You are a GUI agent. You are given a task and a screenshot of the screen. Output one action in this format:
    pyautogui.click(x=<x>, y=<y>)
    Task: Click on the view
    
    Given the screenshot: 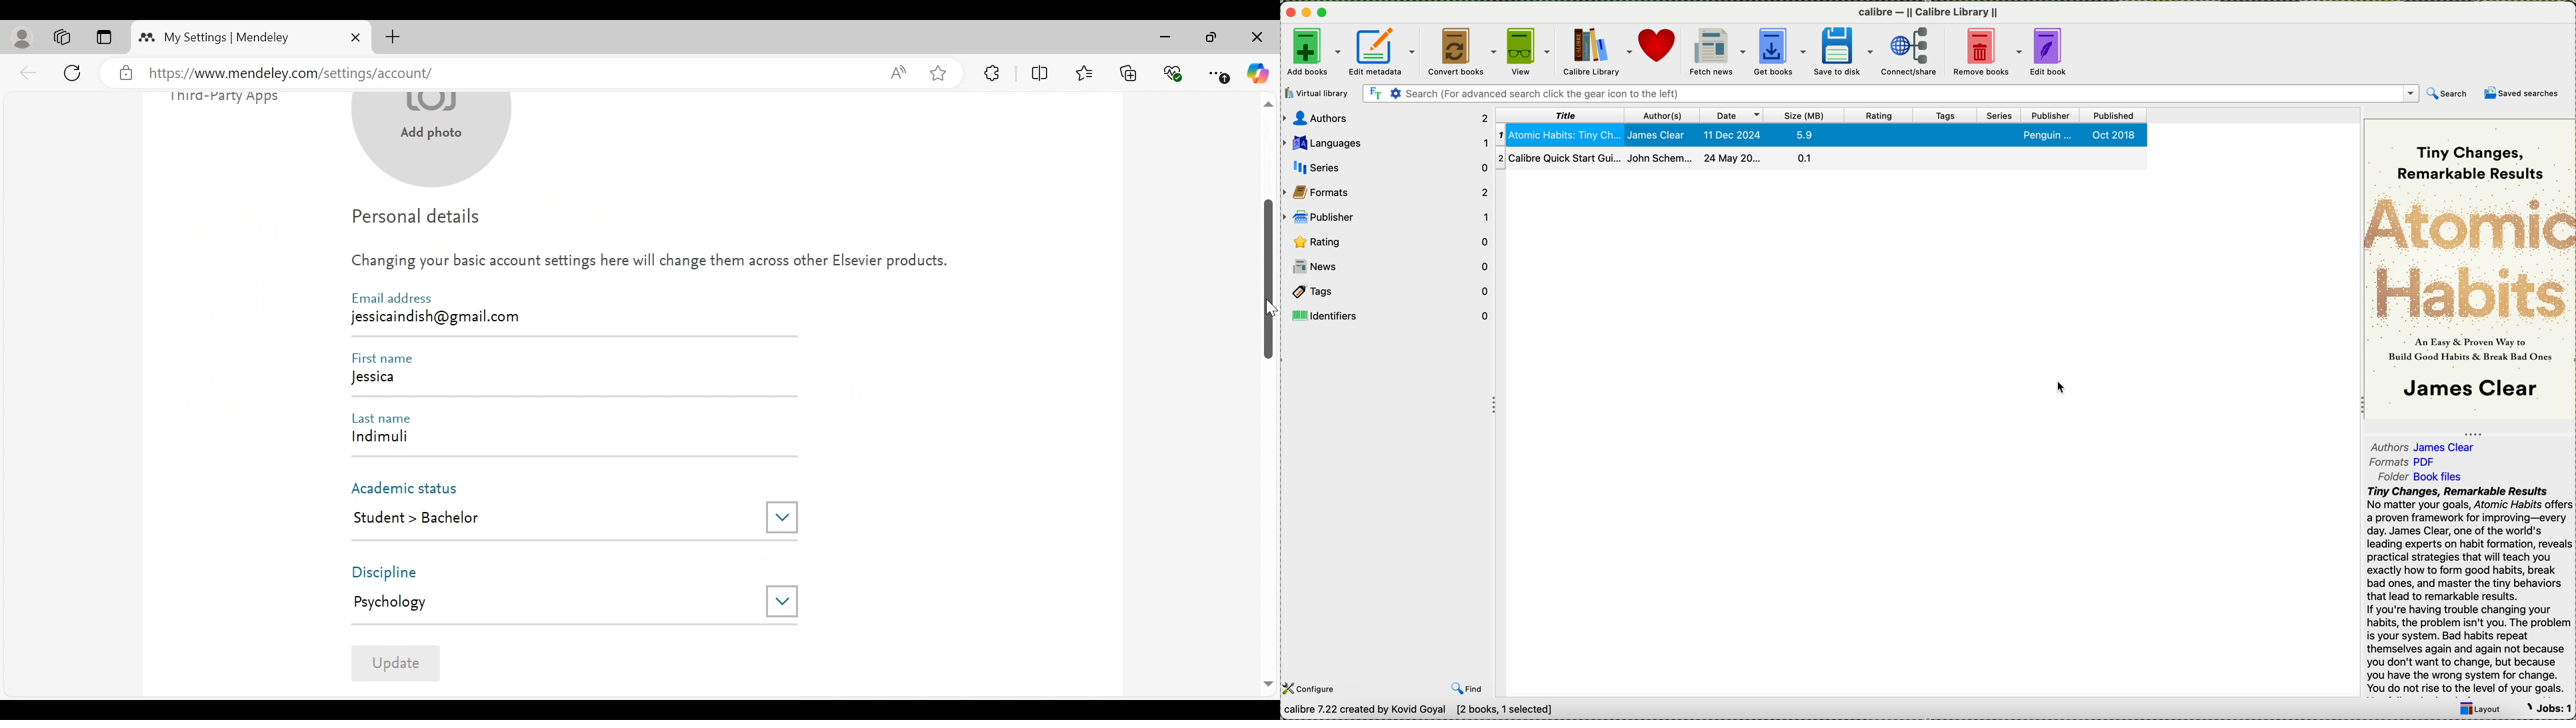 What is the action you would take?
    pyautogui.click(x=1531, y=51)
    